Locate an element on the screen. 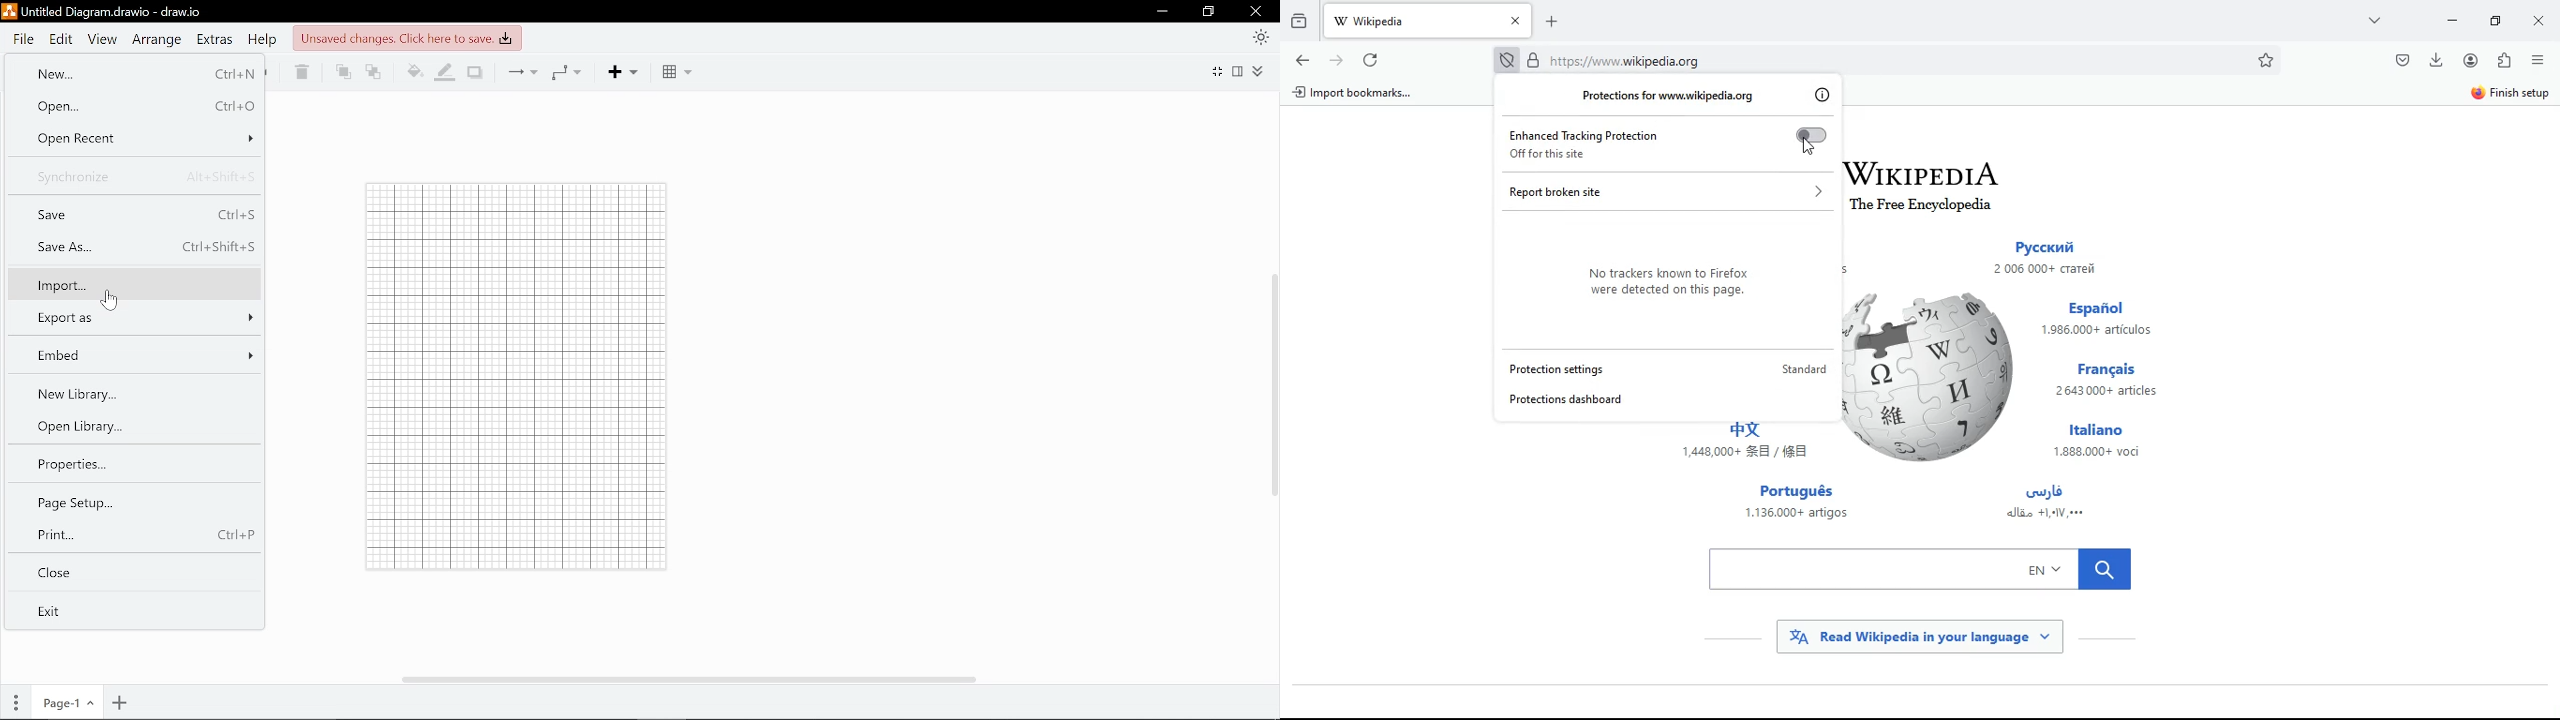 This screenshot has width=2576, height=728. Arrange is located at coordinates (157, 39).